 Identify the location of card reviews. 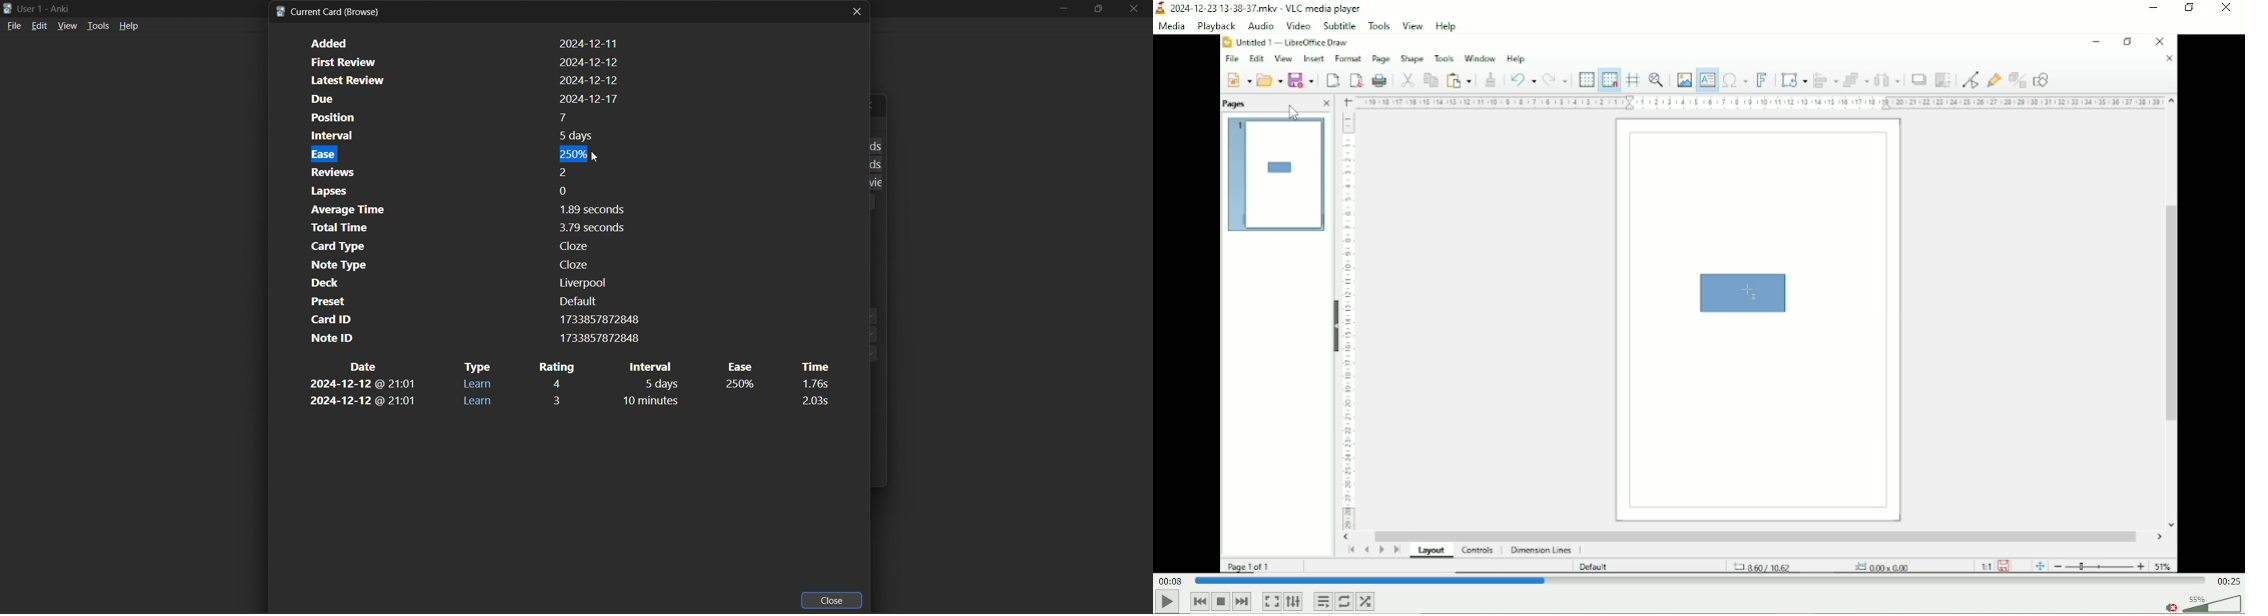
(455, 171).